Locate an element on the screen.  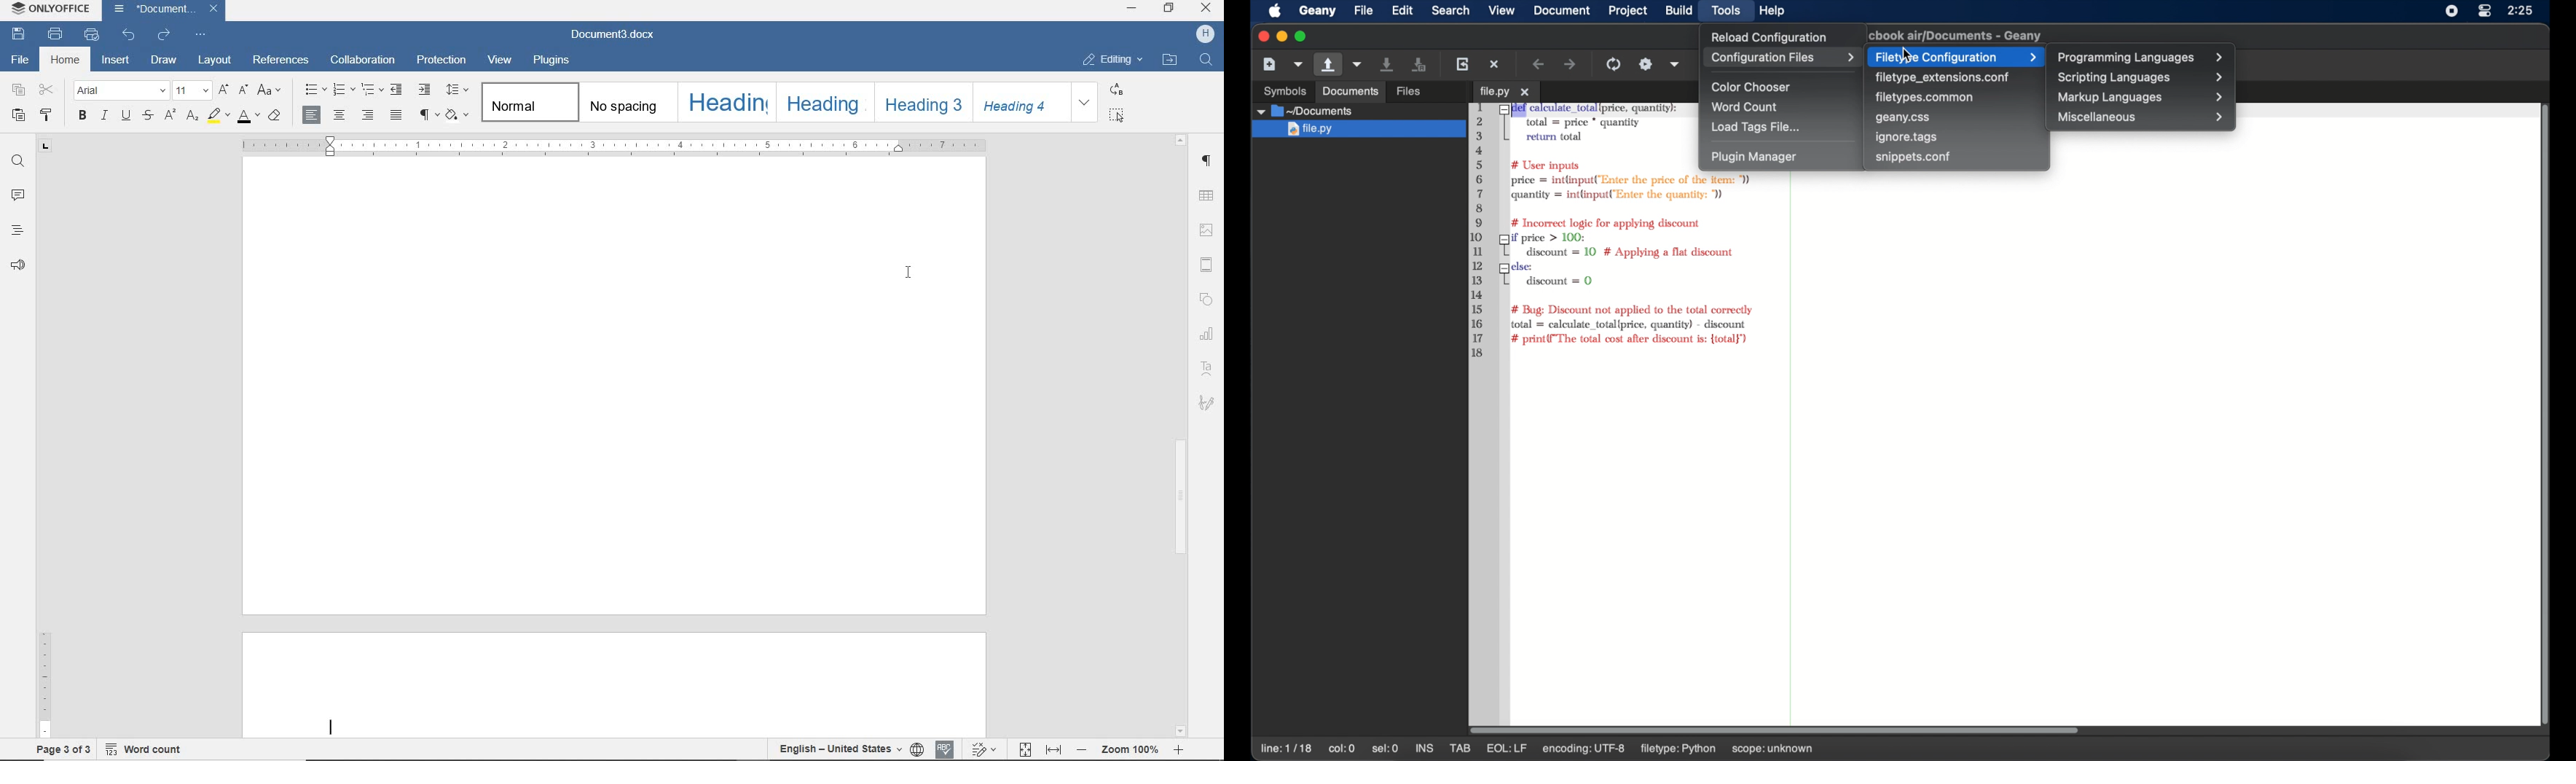
COPY STYLE is located at coordinates (47, 115).